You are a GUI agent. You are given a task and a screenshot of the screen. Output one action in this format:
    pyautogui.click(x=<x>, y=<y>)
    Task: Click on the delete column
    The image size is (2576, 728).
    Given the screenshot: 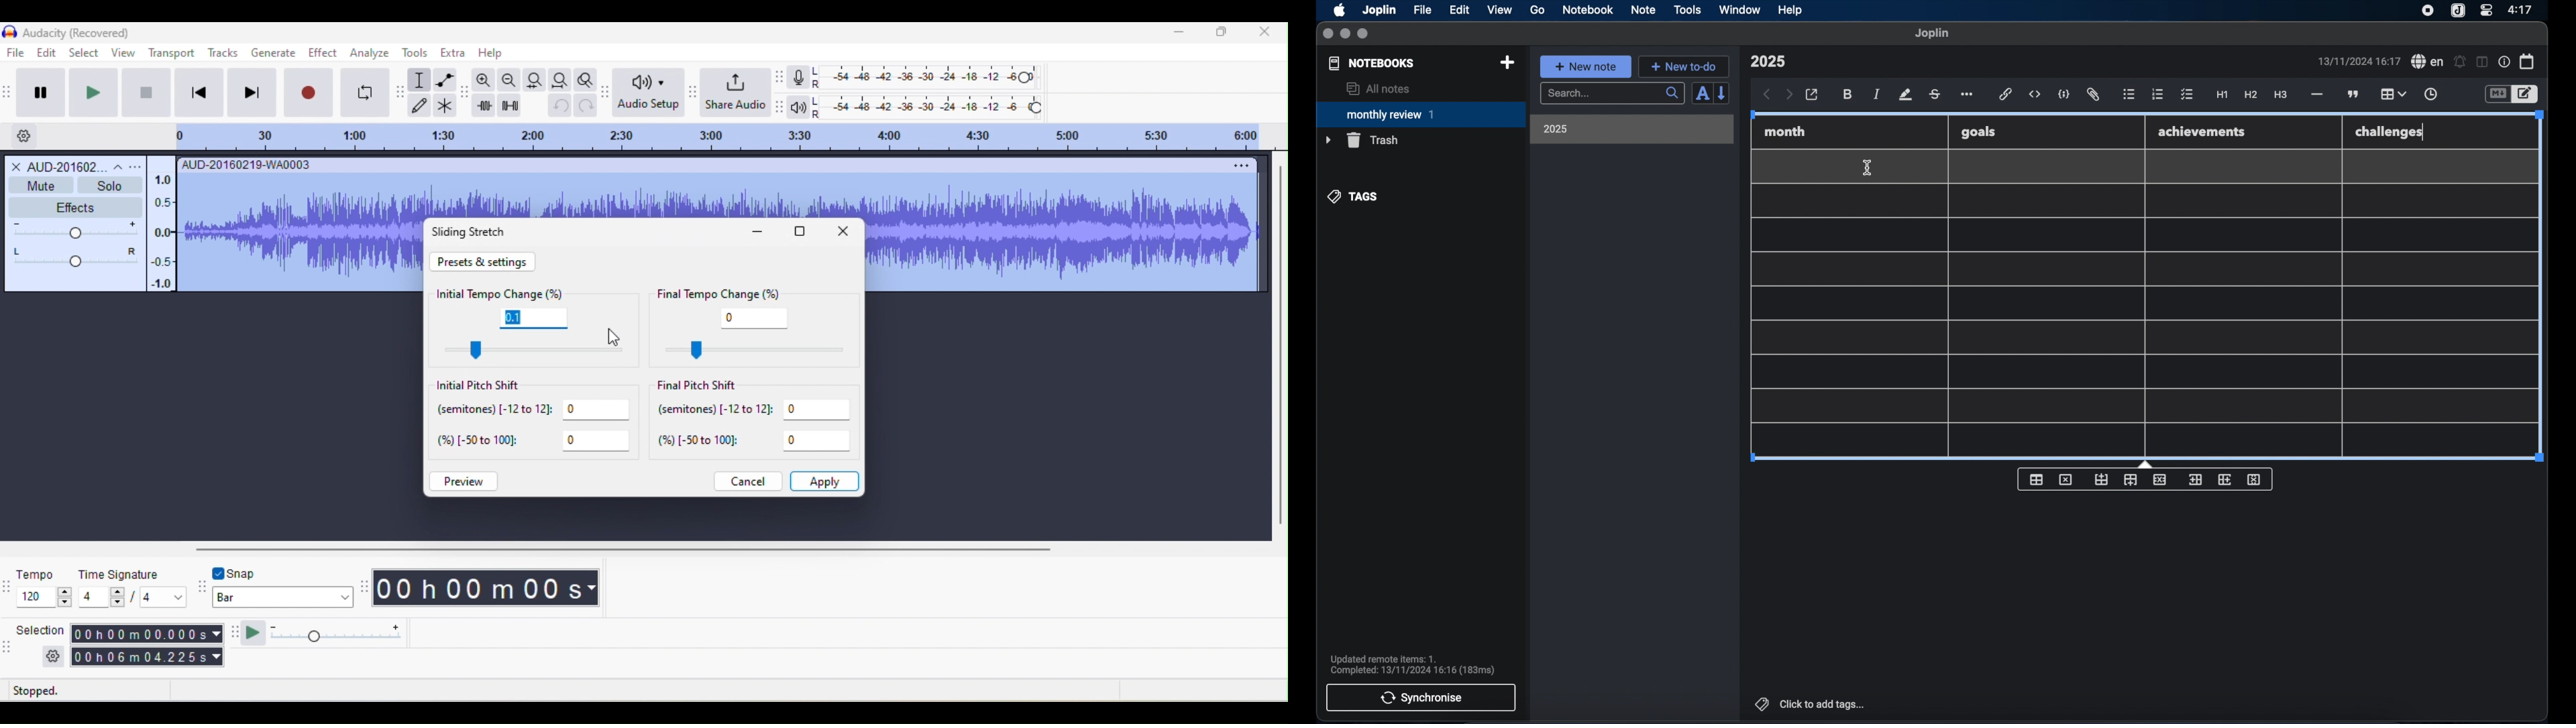 What is the action you would take?
    pyautogui.click(x=2255, y=480)
    